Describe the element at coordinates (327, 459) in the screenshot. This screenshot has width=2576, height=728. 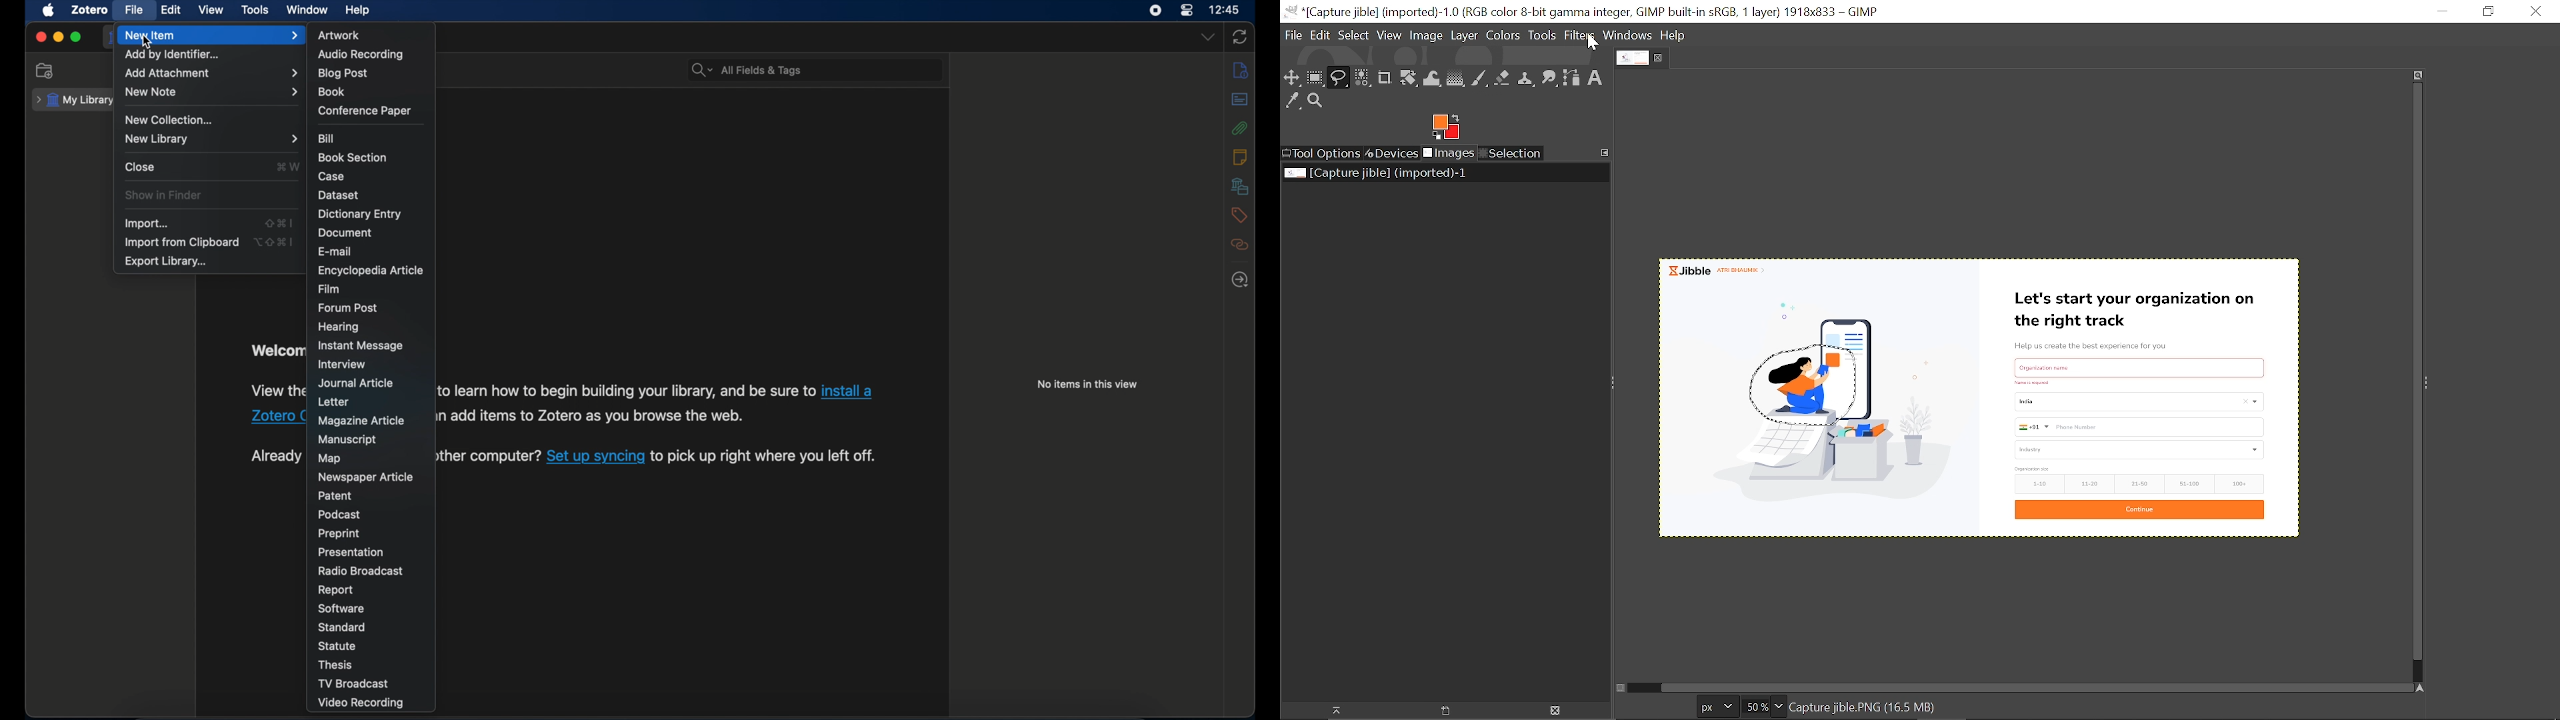
I see `map` at that location.